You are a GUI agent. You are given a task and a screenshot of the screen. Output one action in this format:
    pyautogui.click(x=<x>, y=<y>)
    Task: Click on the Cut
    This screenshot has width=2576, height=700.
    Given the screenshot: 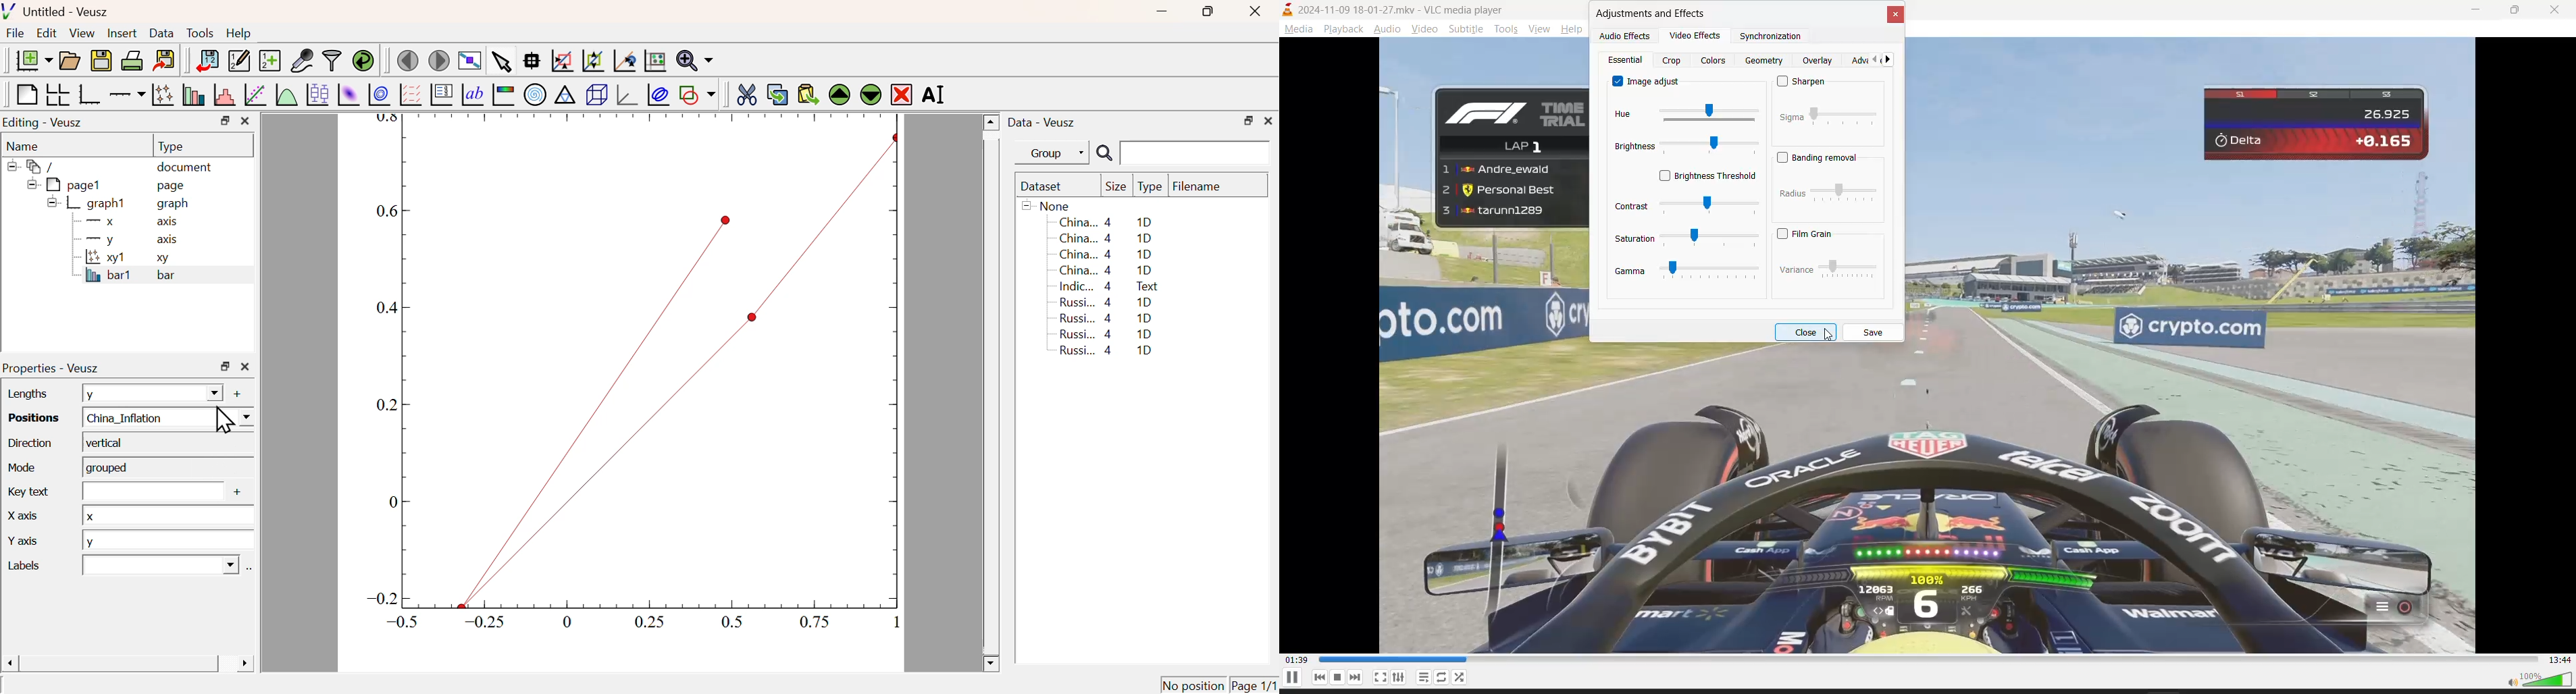 What is the action you would take?
    pyautogui.click(x=746, y=93)
    